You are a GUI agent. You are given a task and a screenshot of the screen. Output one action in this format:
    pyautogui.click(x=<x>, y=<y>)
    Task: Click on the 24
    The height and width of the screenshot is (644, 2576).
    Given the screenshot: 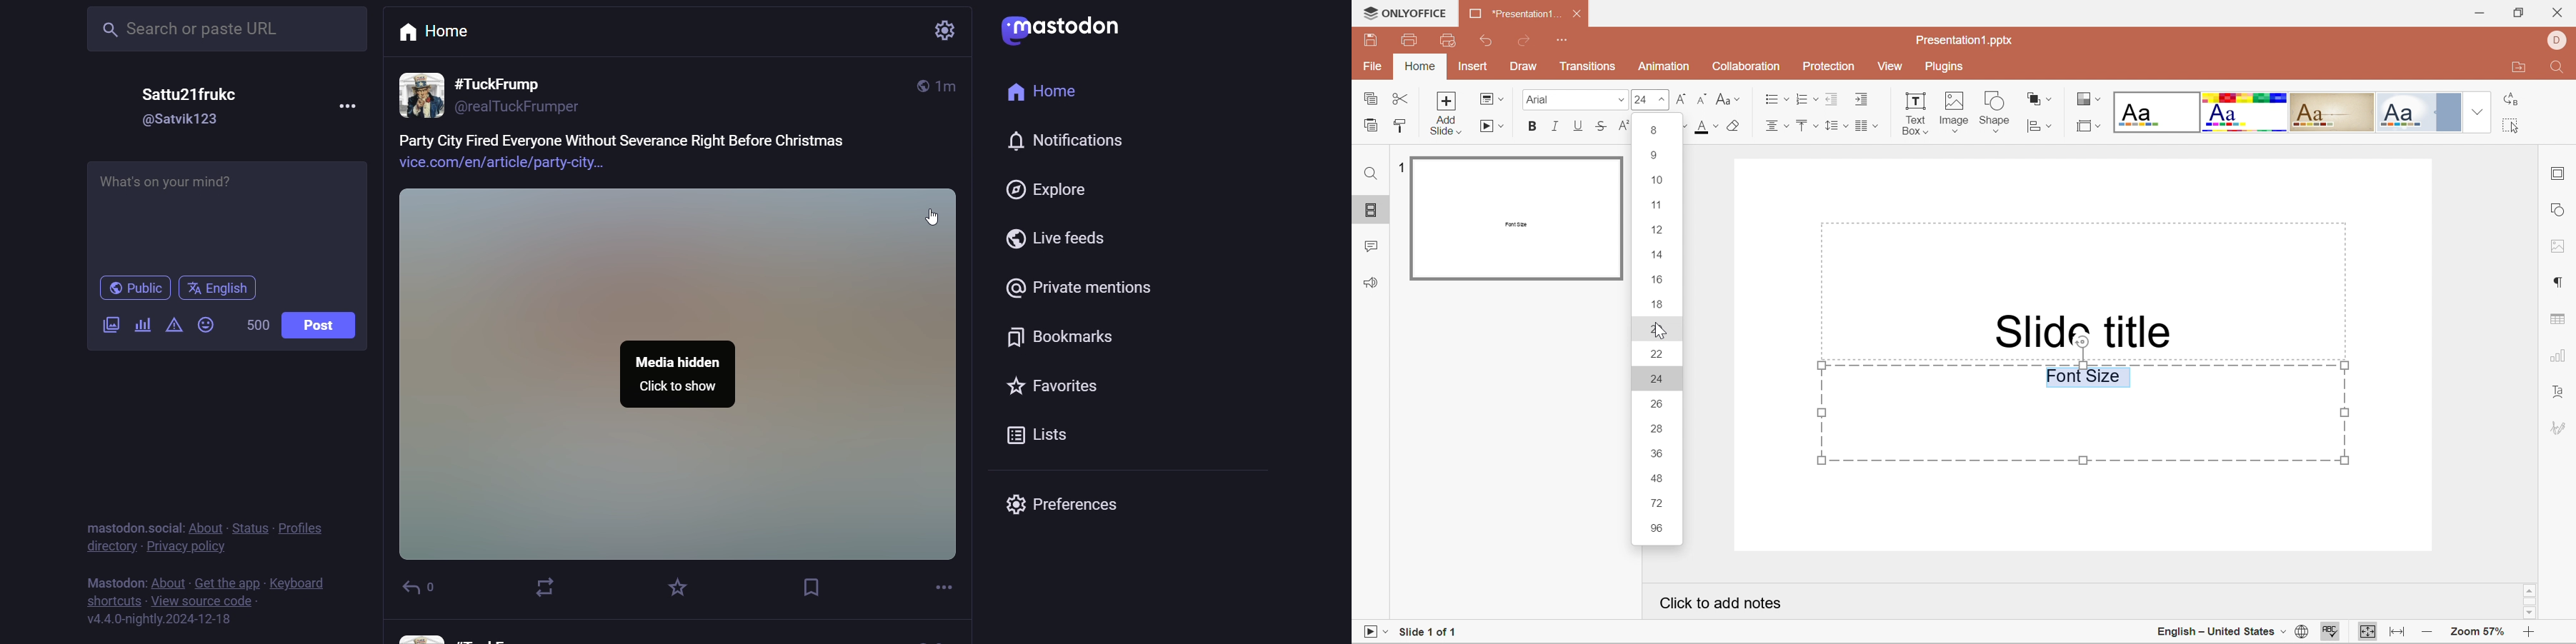 What is the action you would take?
    pyautogui.click(x=1663, y=379)
    